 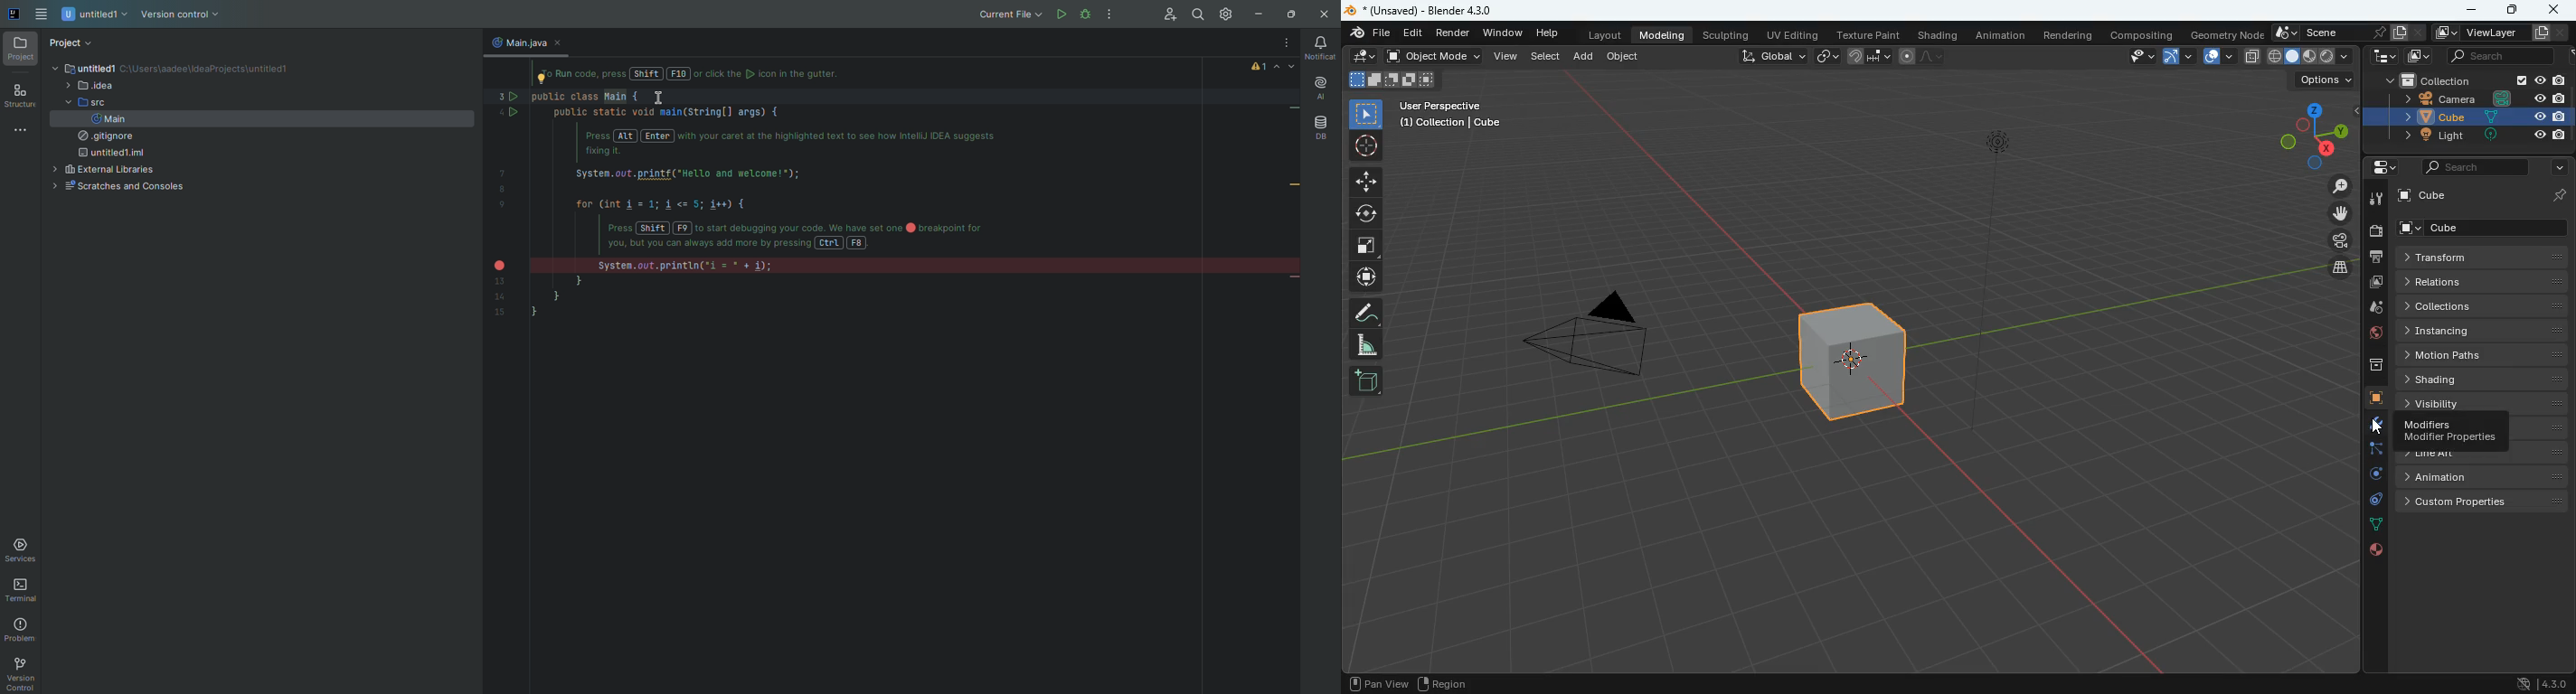 I want to click on visibility, so click(x=2479, y=400).